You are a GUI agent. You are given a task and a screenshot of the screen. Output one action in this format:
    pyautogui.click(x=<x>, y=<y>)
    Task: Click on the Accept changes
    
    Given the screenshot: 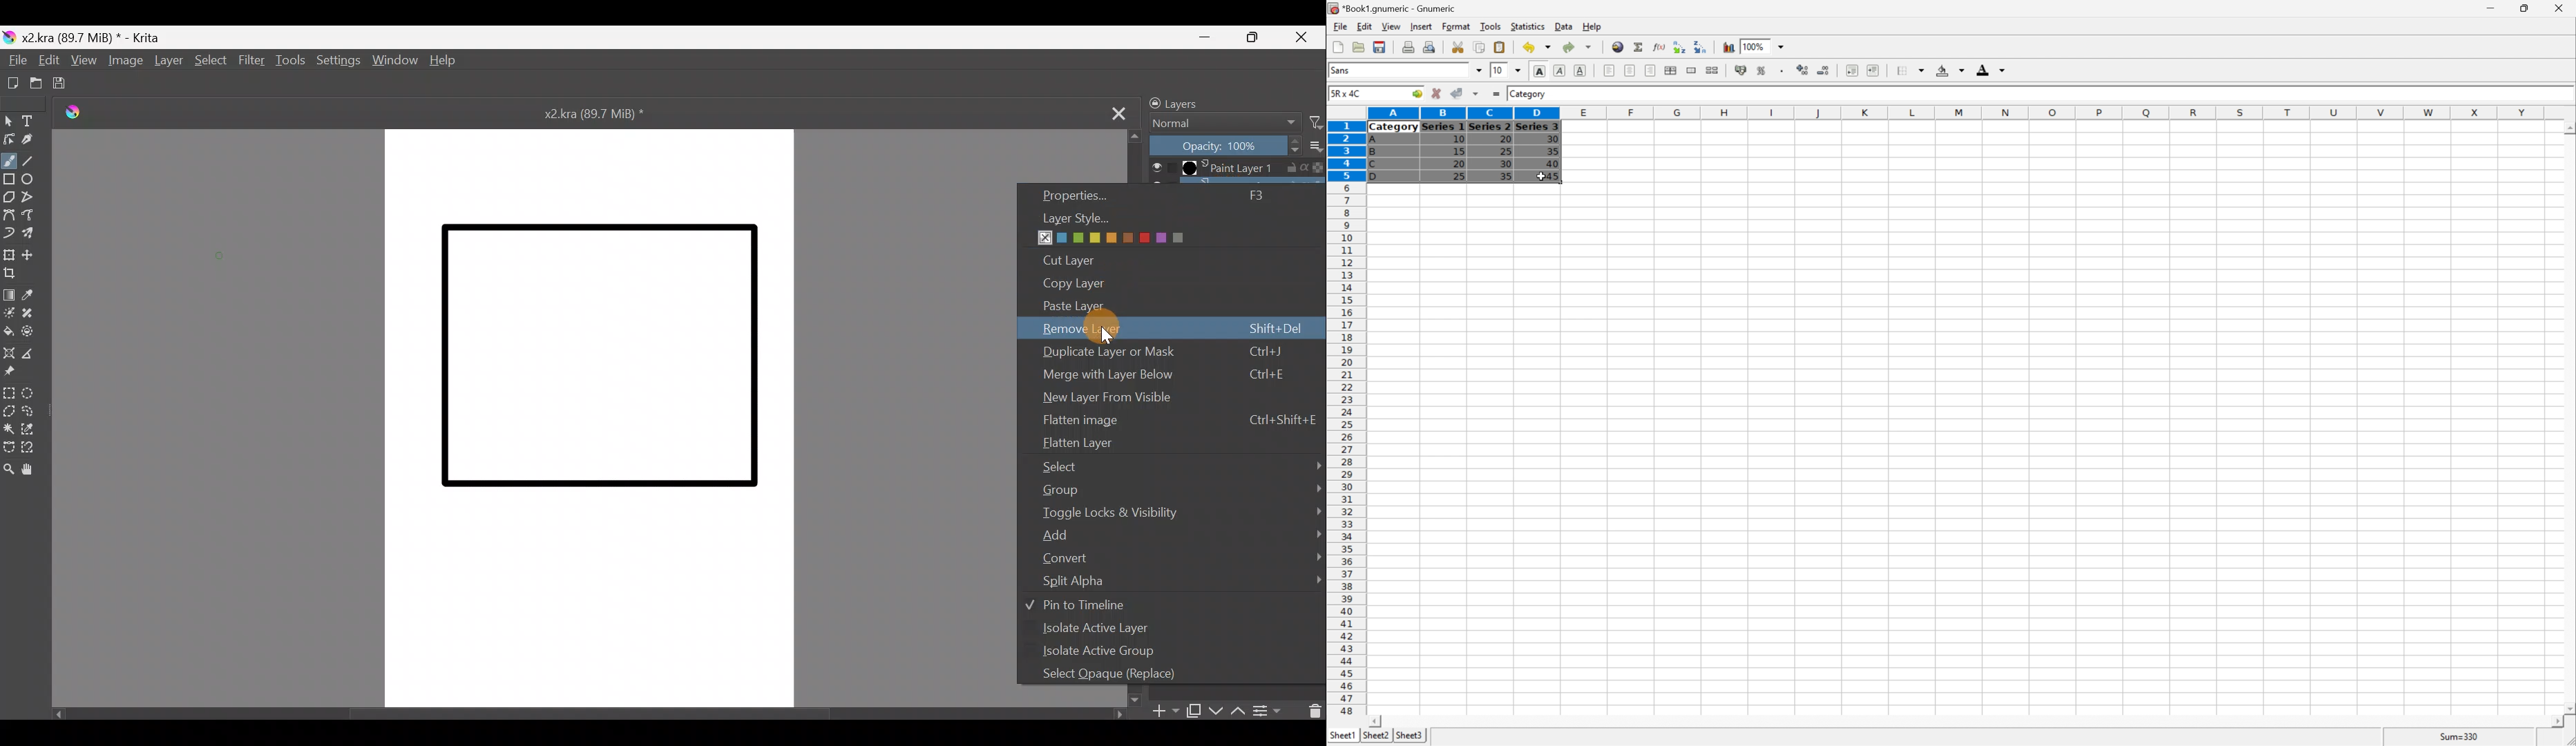 What is the action you would take?
    pyautogui.click(x=1455, y=93)
    